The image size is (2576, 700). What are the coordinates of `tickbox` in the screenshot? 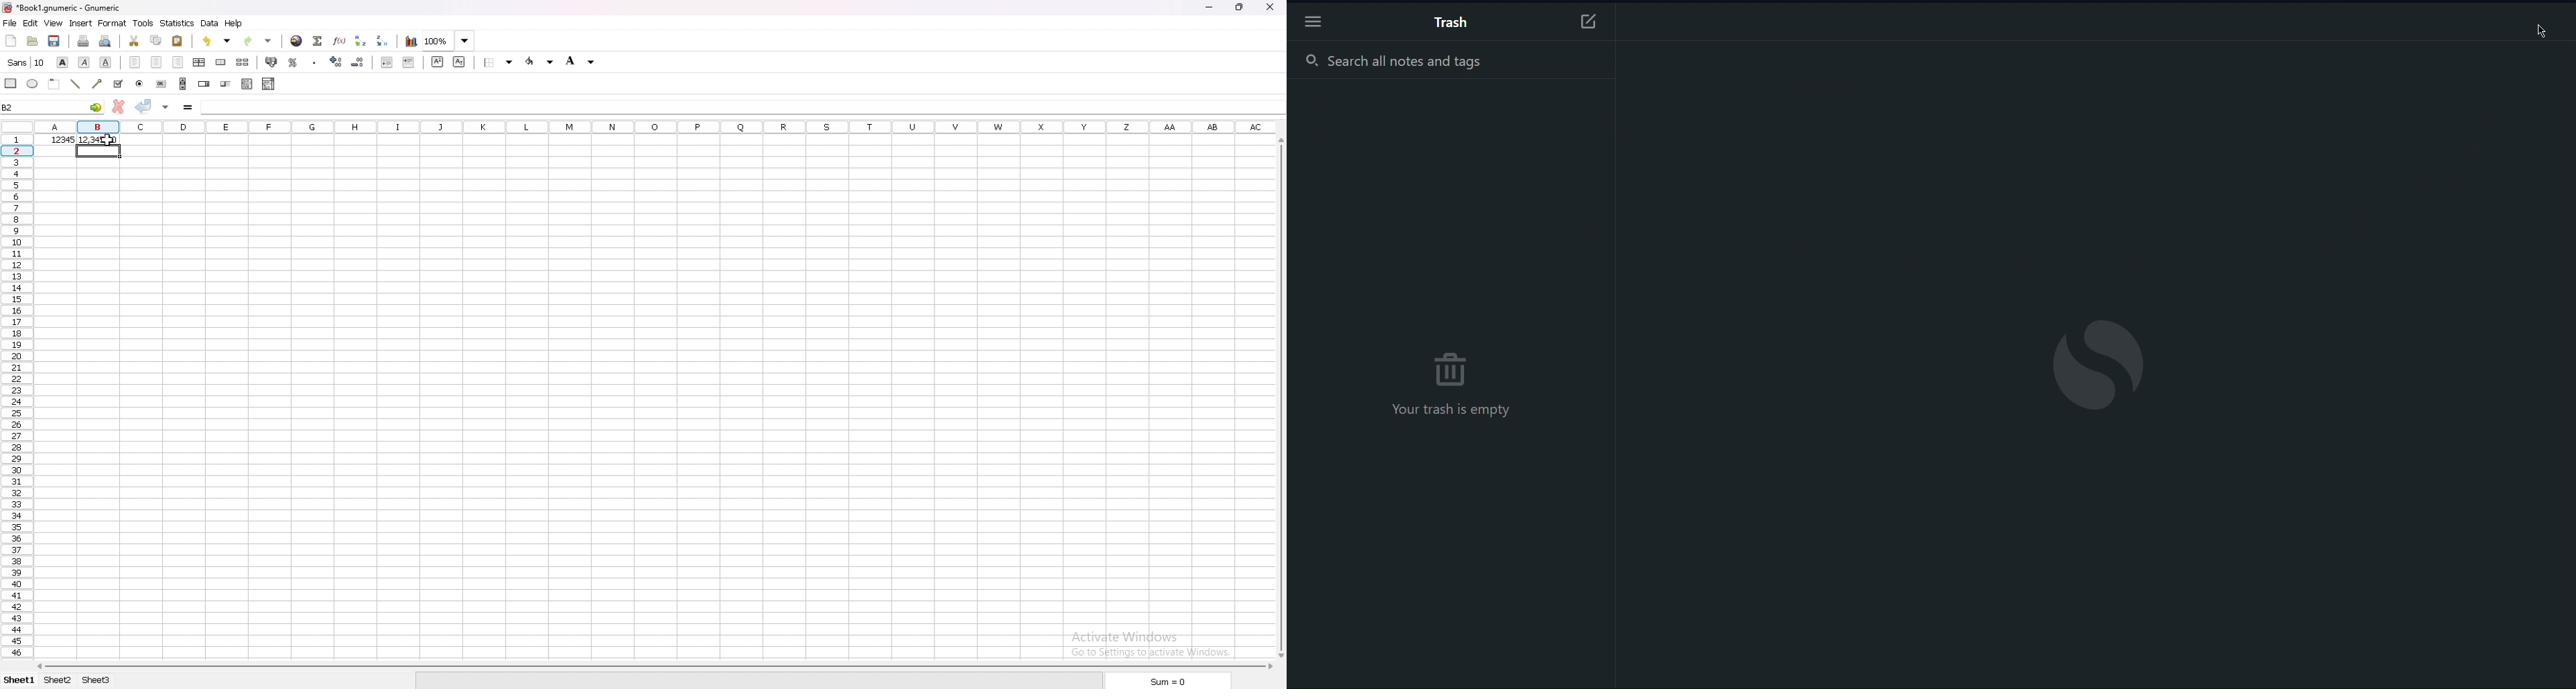 It's located at (119, 84).